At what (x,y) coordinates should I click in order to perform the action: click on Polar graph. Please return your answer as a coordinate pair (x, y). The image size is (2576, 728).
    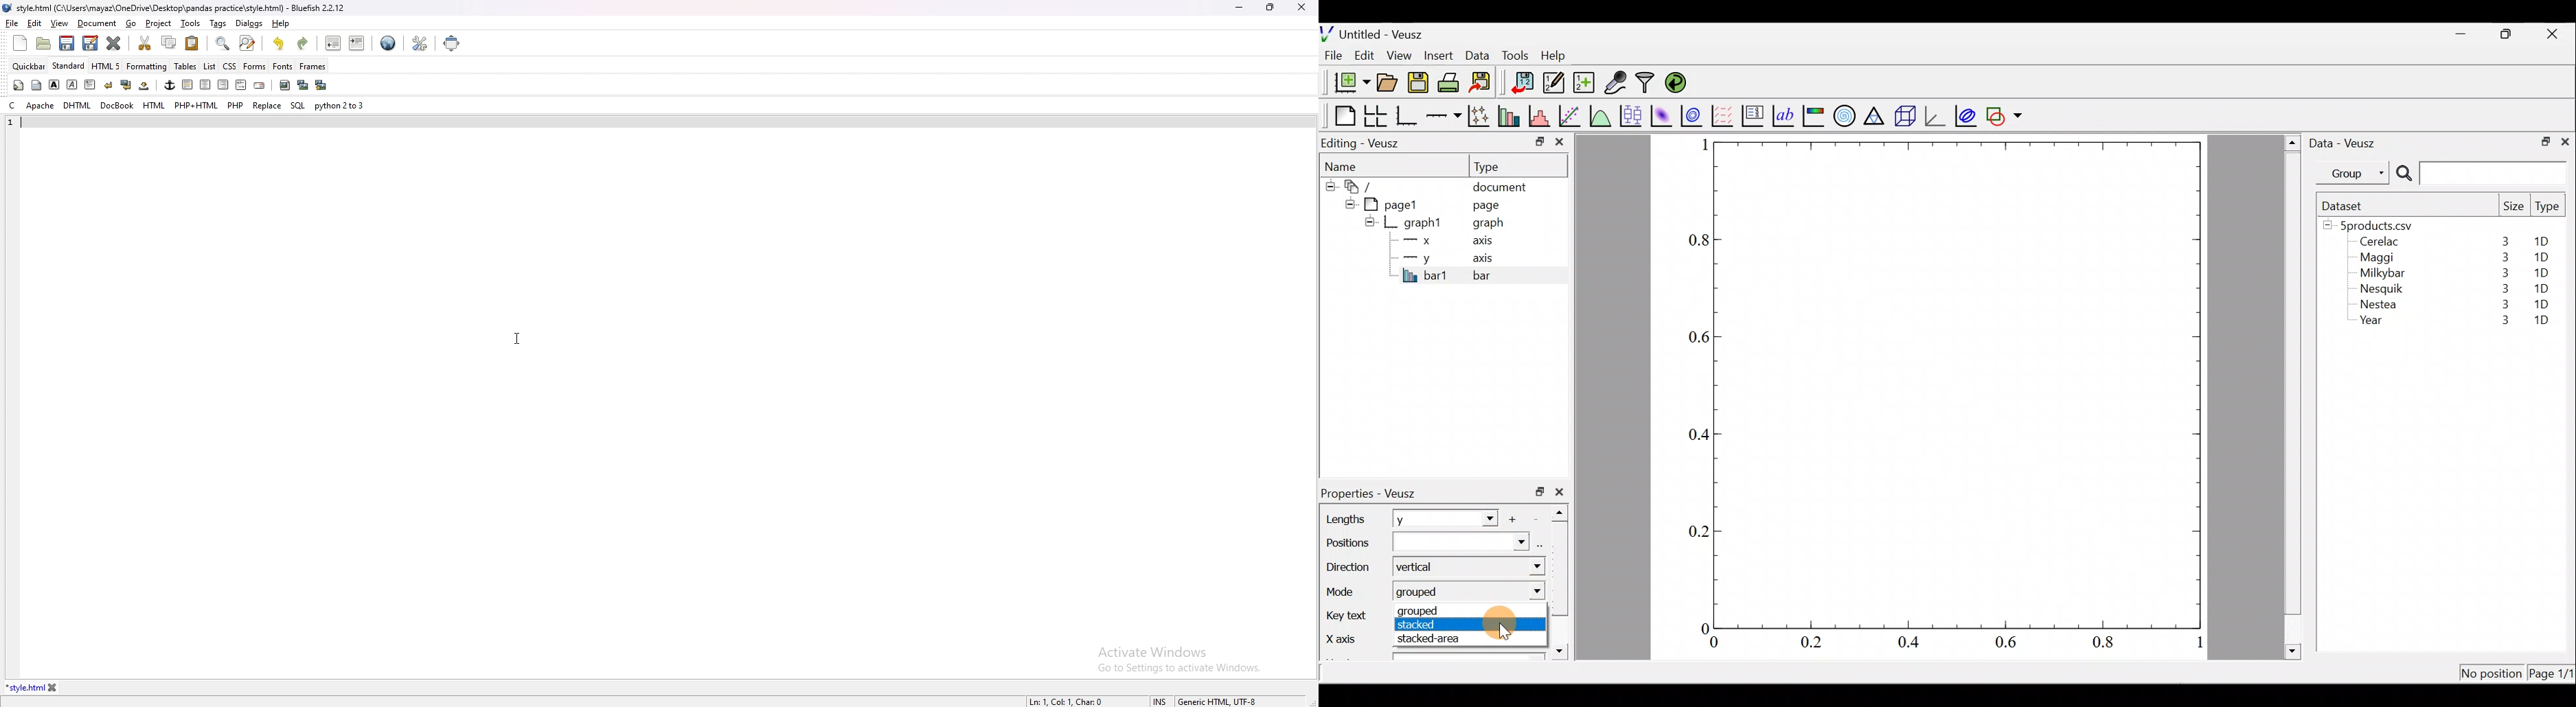
    Looking at the image, I should click on (1842, 114).